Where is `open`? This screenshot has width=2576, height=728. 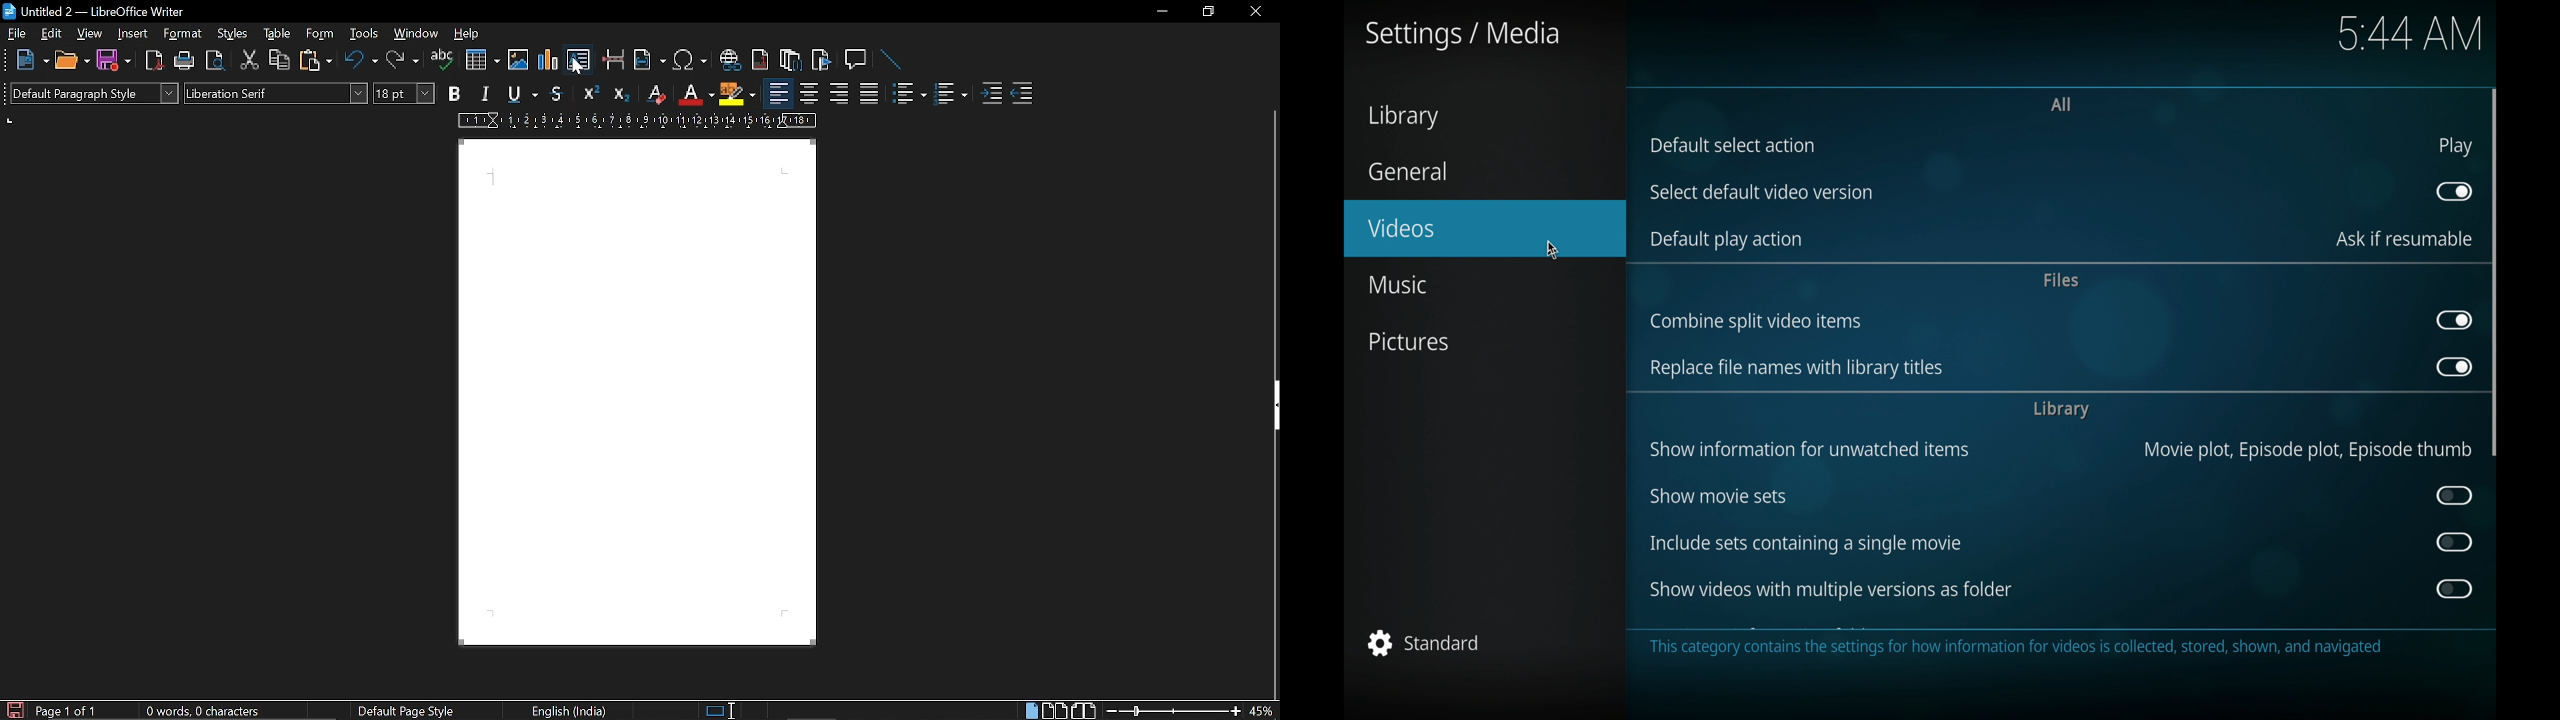 open is located at coordinates (72, 61).